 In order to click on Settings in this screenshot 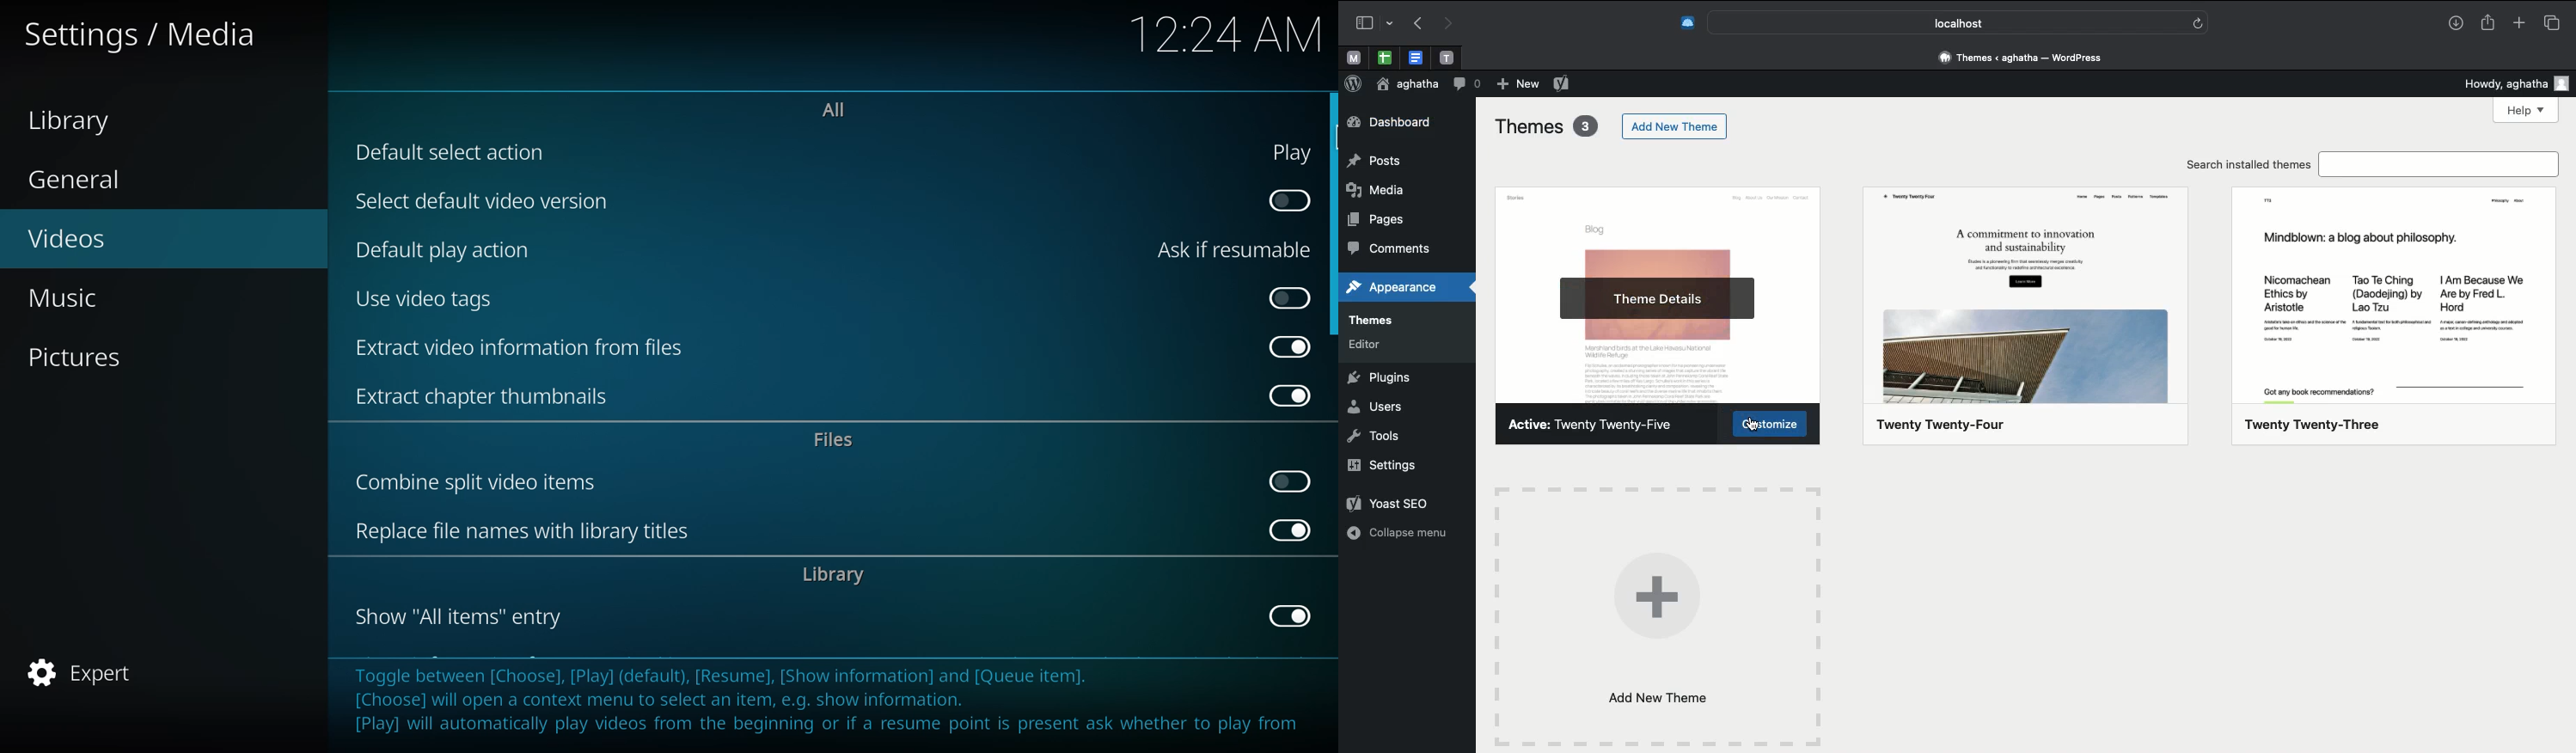, I will do `click(1381, 465)`.